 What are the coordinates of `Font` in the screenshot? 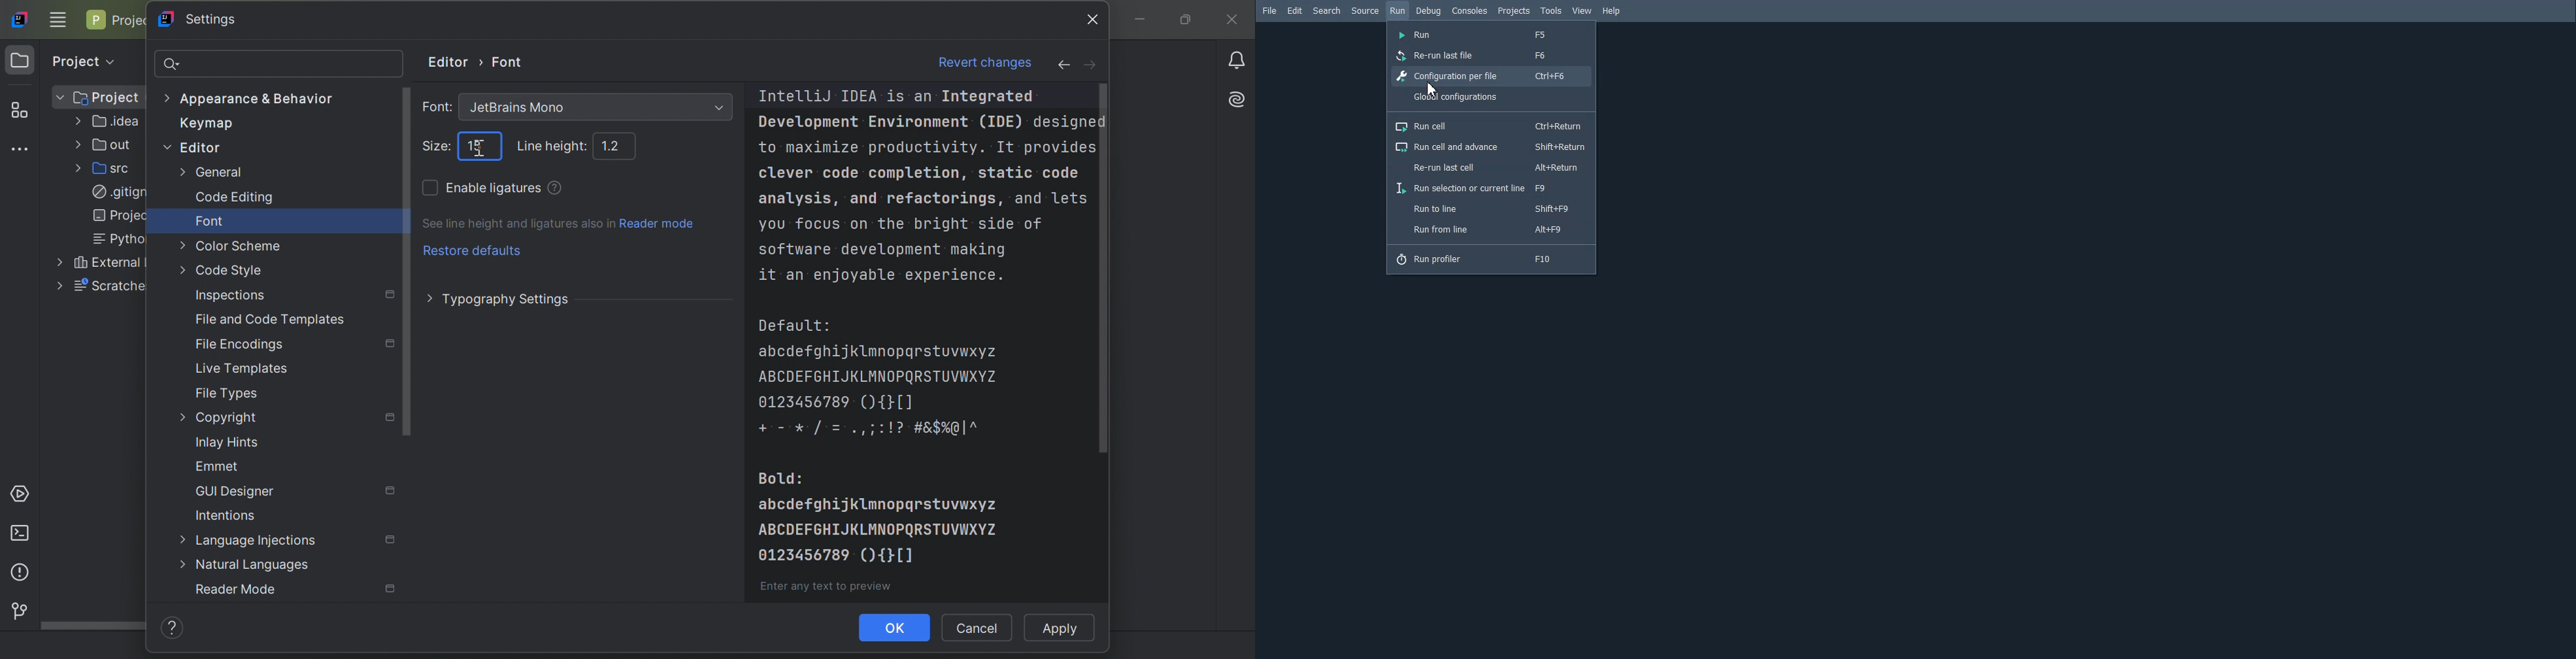 It's located at (510, 59).